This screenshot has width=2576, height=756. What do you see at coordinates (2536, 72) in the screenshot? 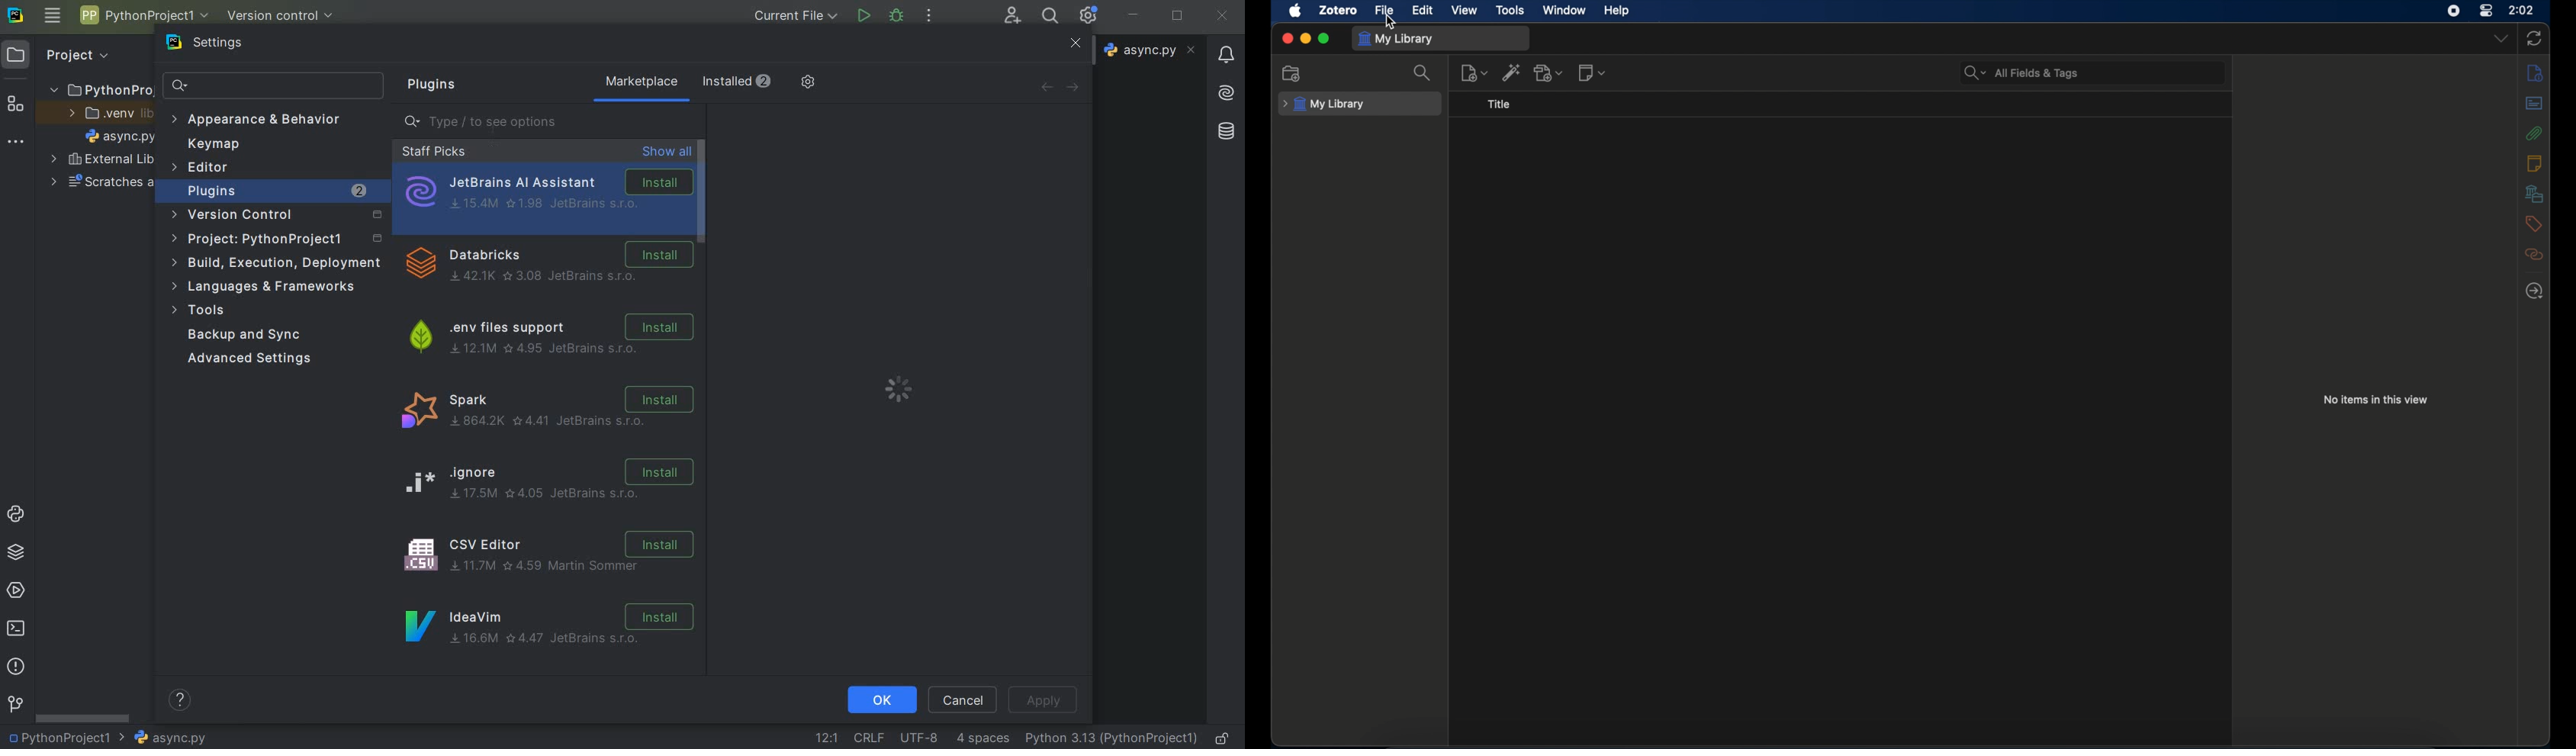
I see `info` at bounding box center [2536, 72].